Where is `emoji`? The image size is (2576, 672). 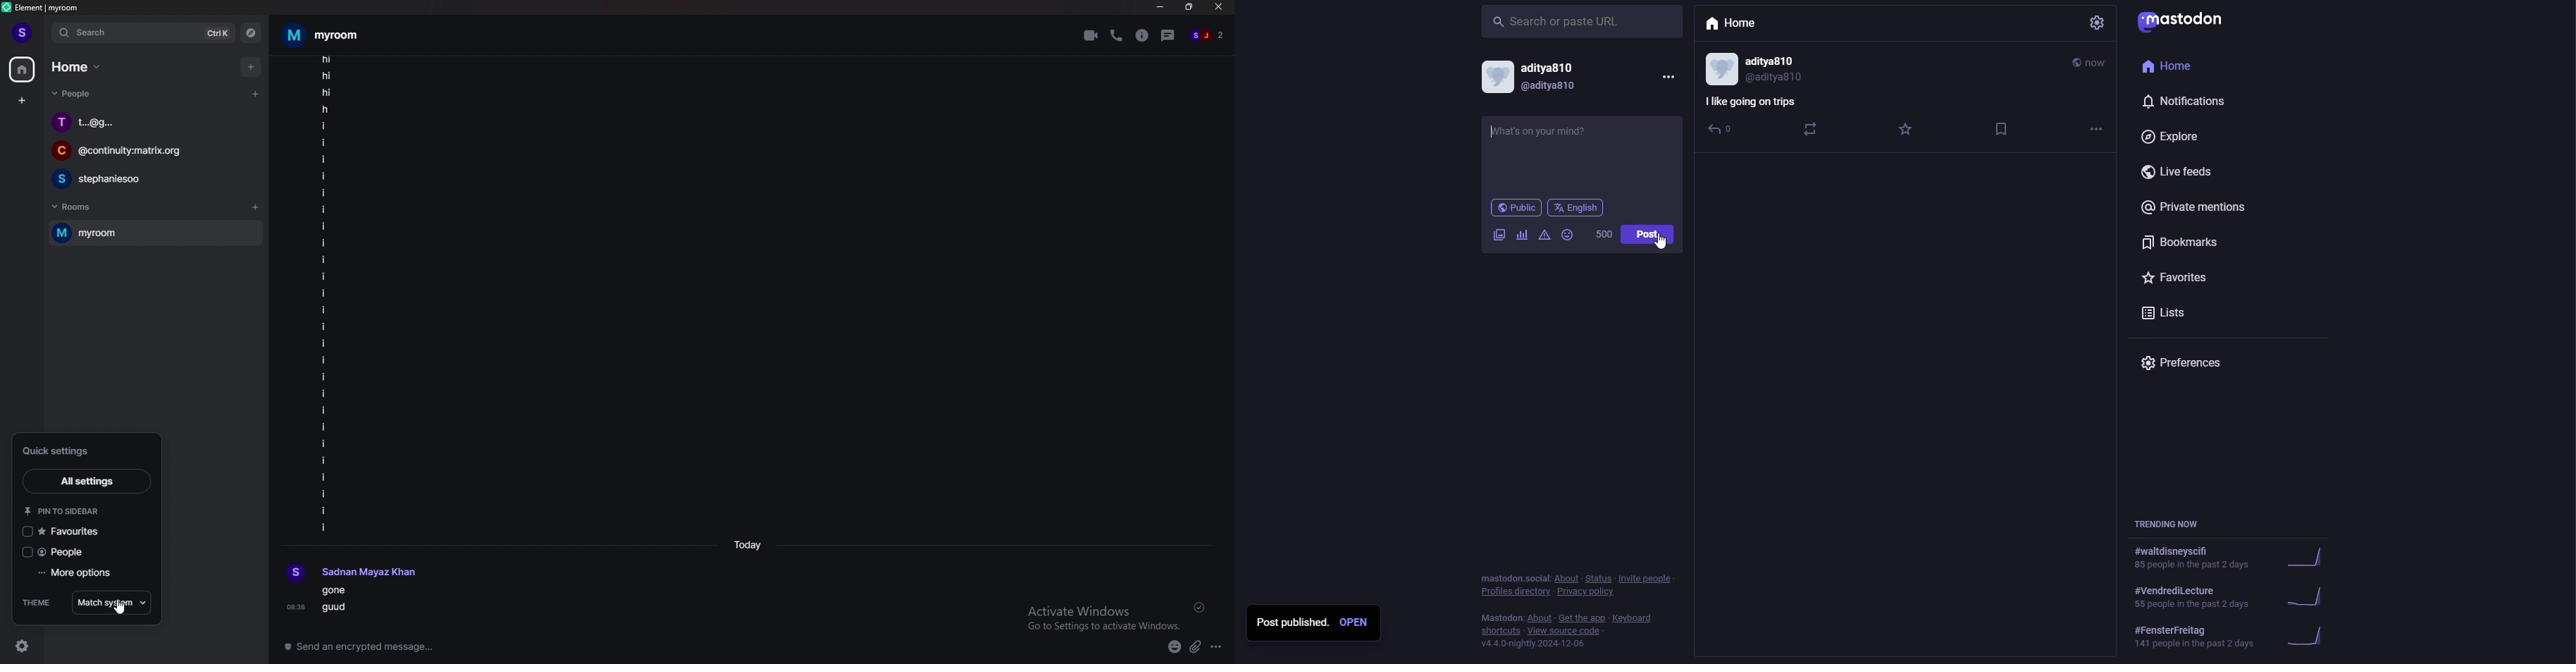 emoji is located at coordinates (1175, 647).